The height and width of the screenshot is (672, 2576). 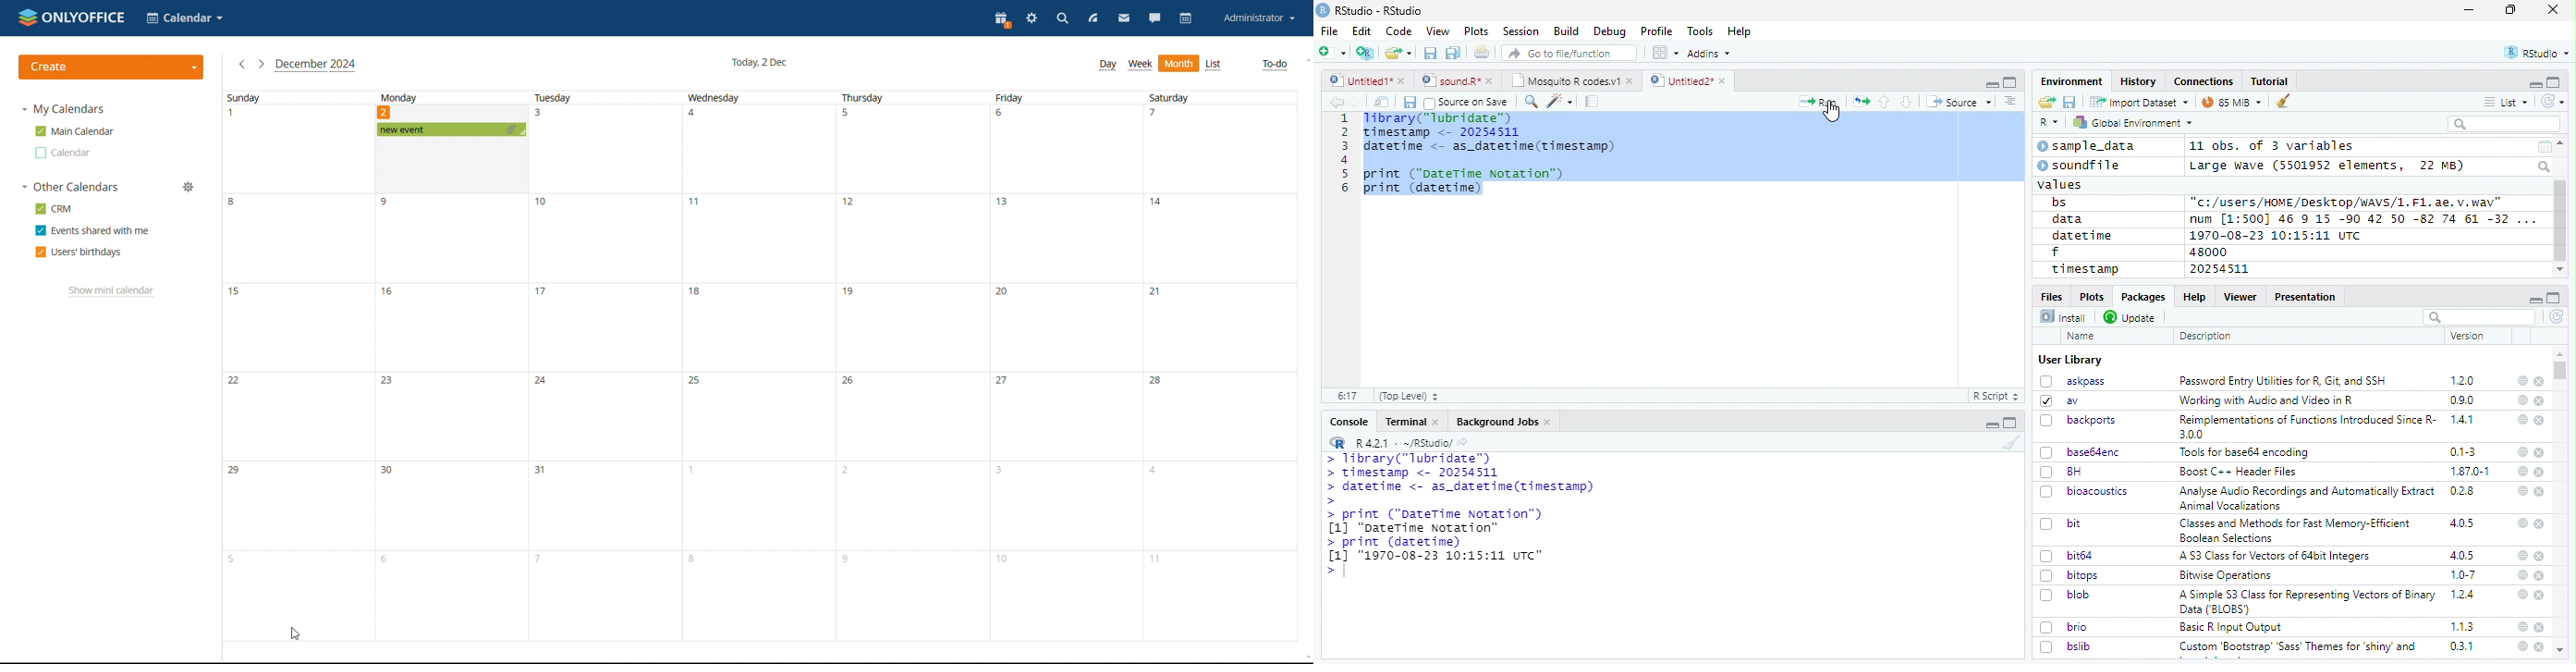 What do you see at coordinates (1699, 31) in the screenshot?
I see `Tools` at bounding box center [1699, 31].